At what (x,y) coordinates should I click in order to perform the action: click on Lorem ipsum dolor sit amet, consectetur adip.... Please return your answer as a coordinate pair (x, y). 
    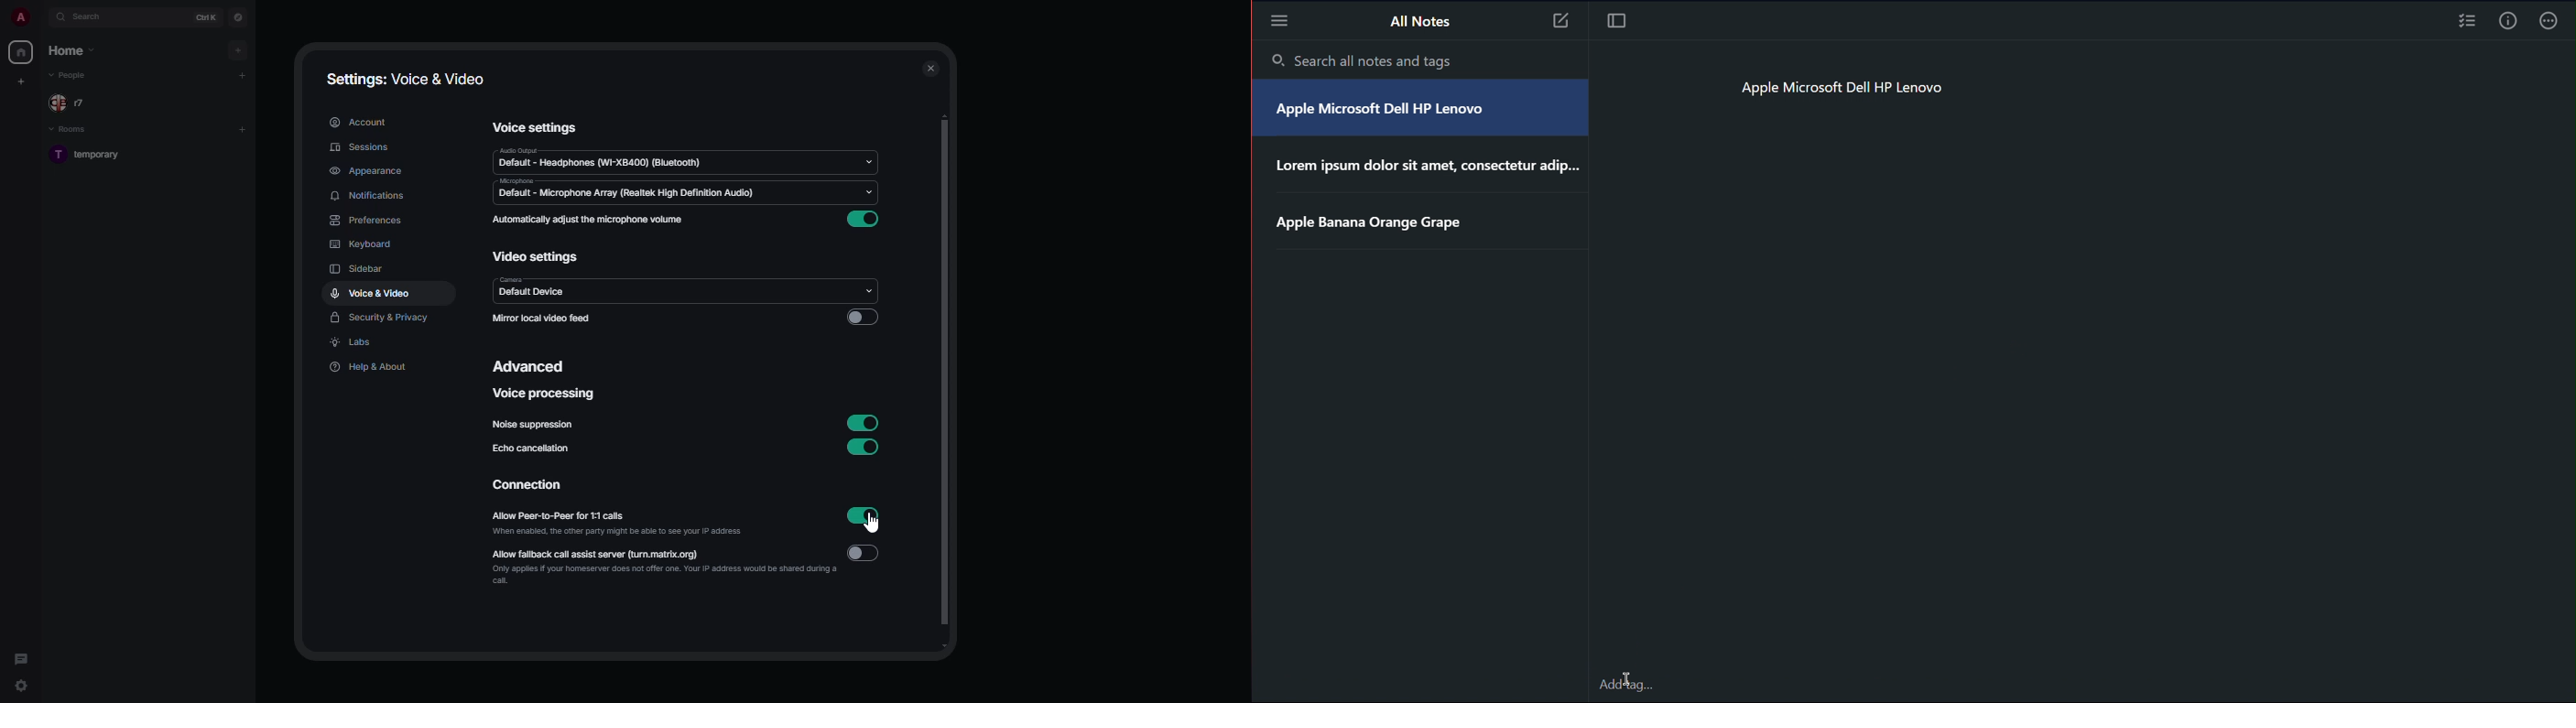
    Looking at the image, I should click on (1425, 167).